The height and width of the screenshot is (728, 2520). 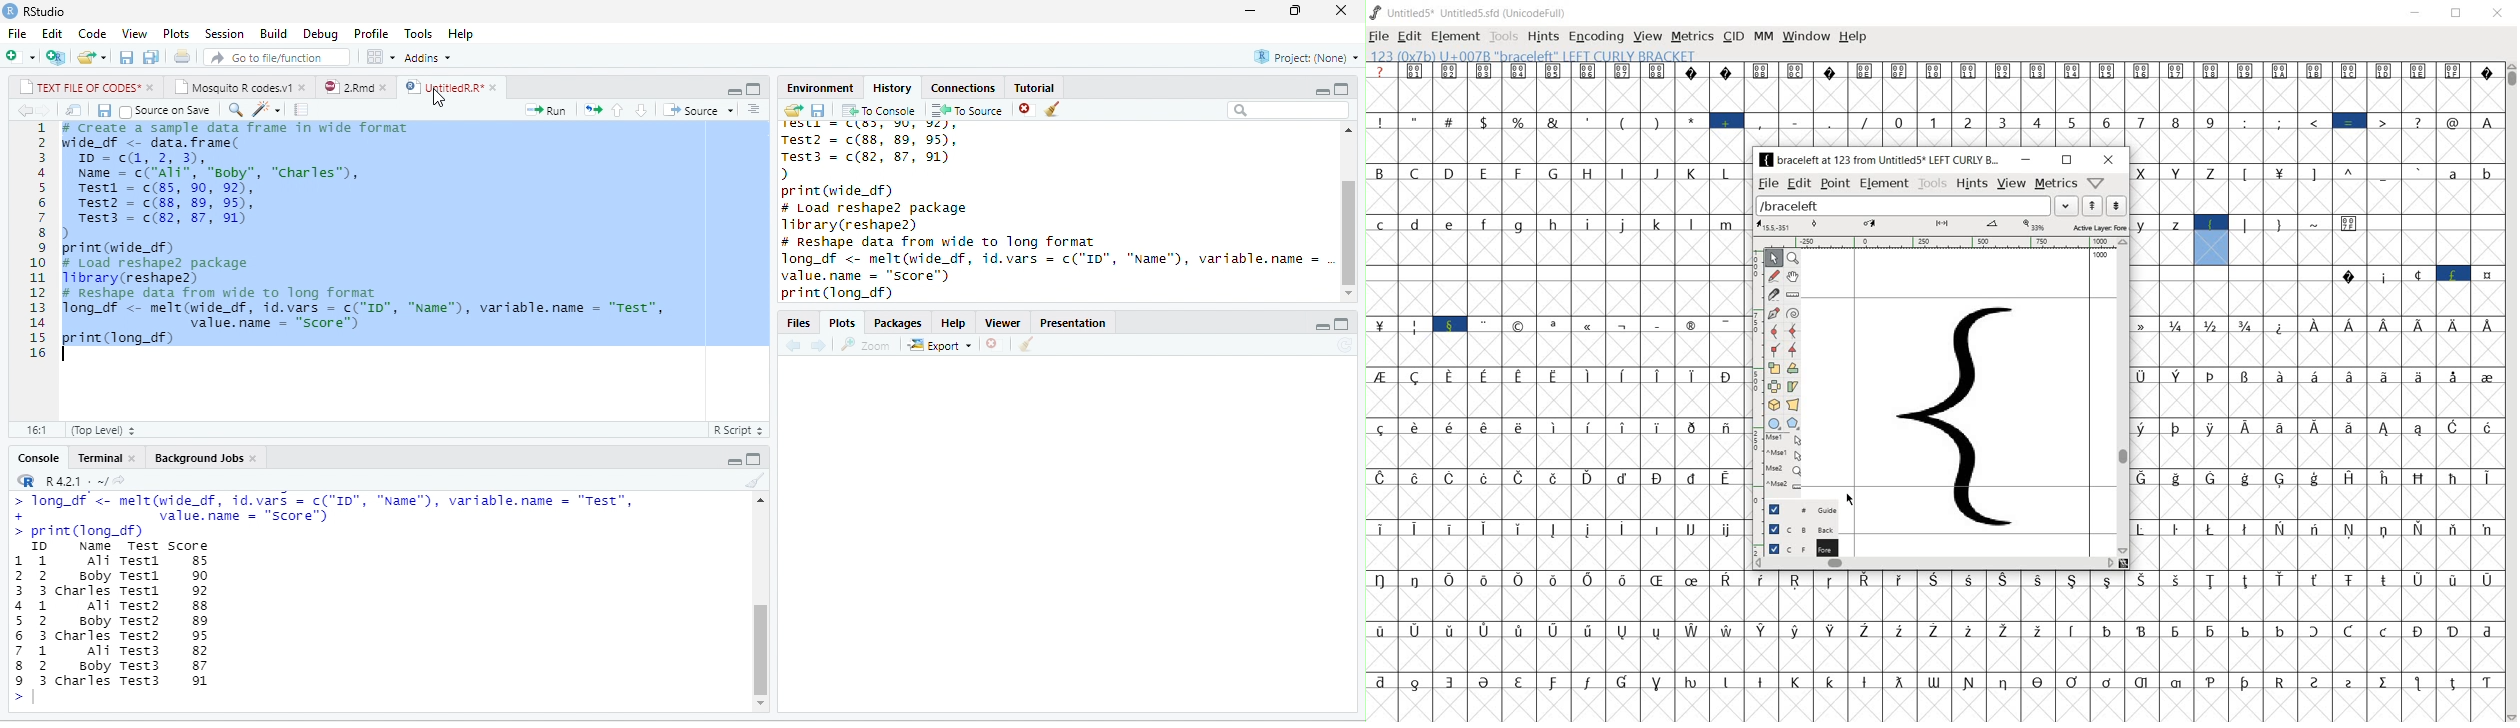 I want to click on up, so click(x=618, y=110).